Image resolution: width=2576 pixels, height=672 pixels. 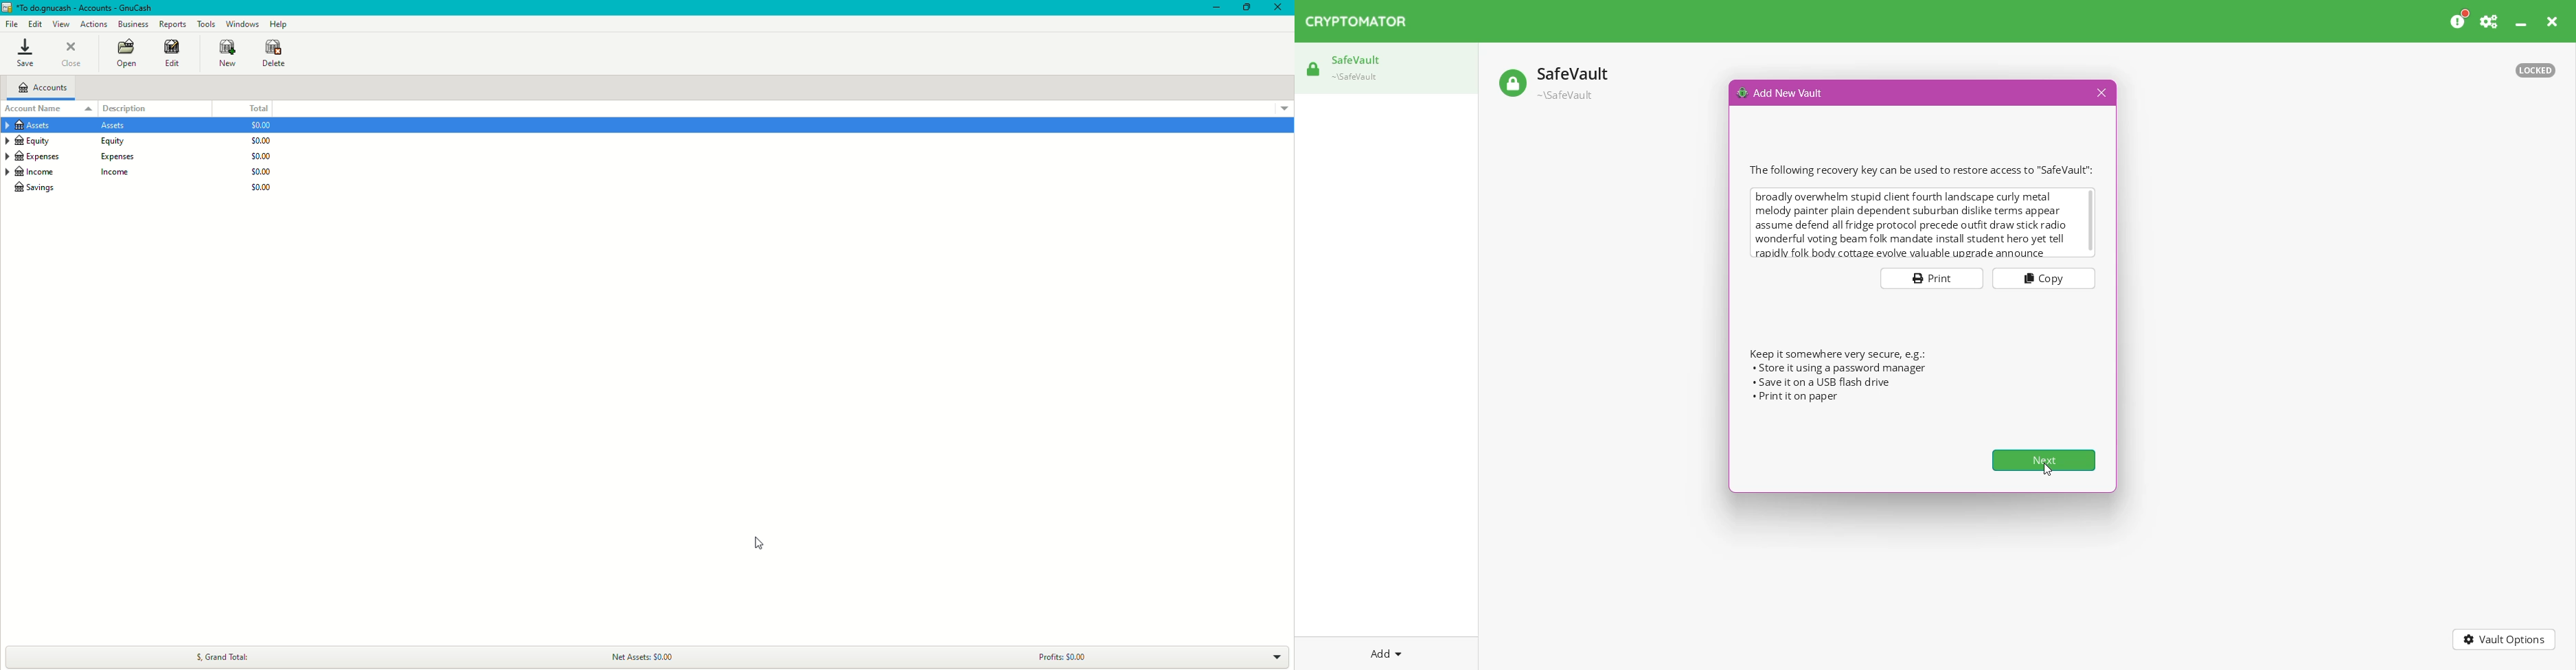 What do you see at coordinates (761, 541) in the screenshot?
I see `Cursor` at bounding box center [761, 541].